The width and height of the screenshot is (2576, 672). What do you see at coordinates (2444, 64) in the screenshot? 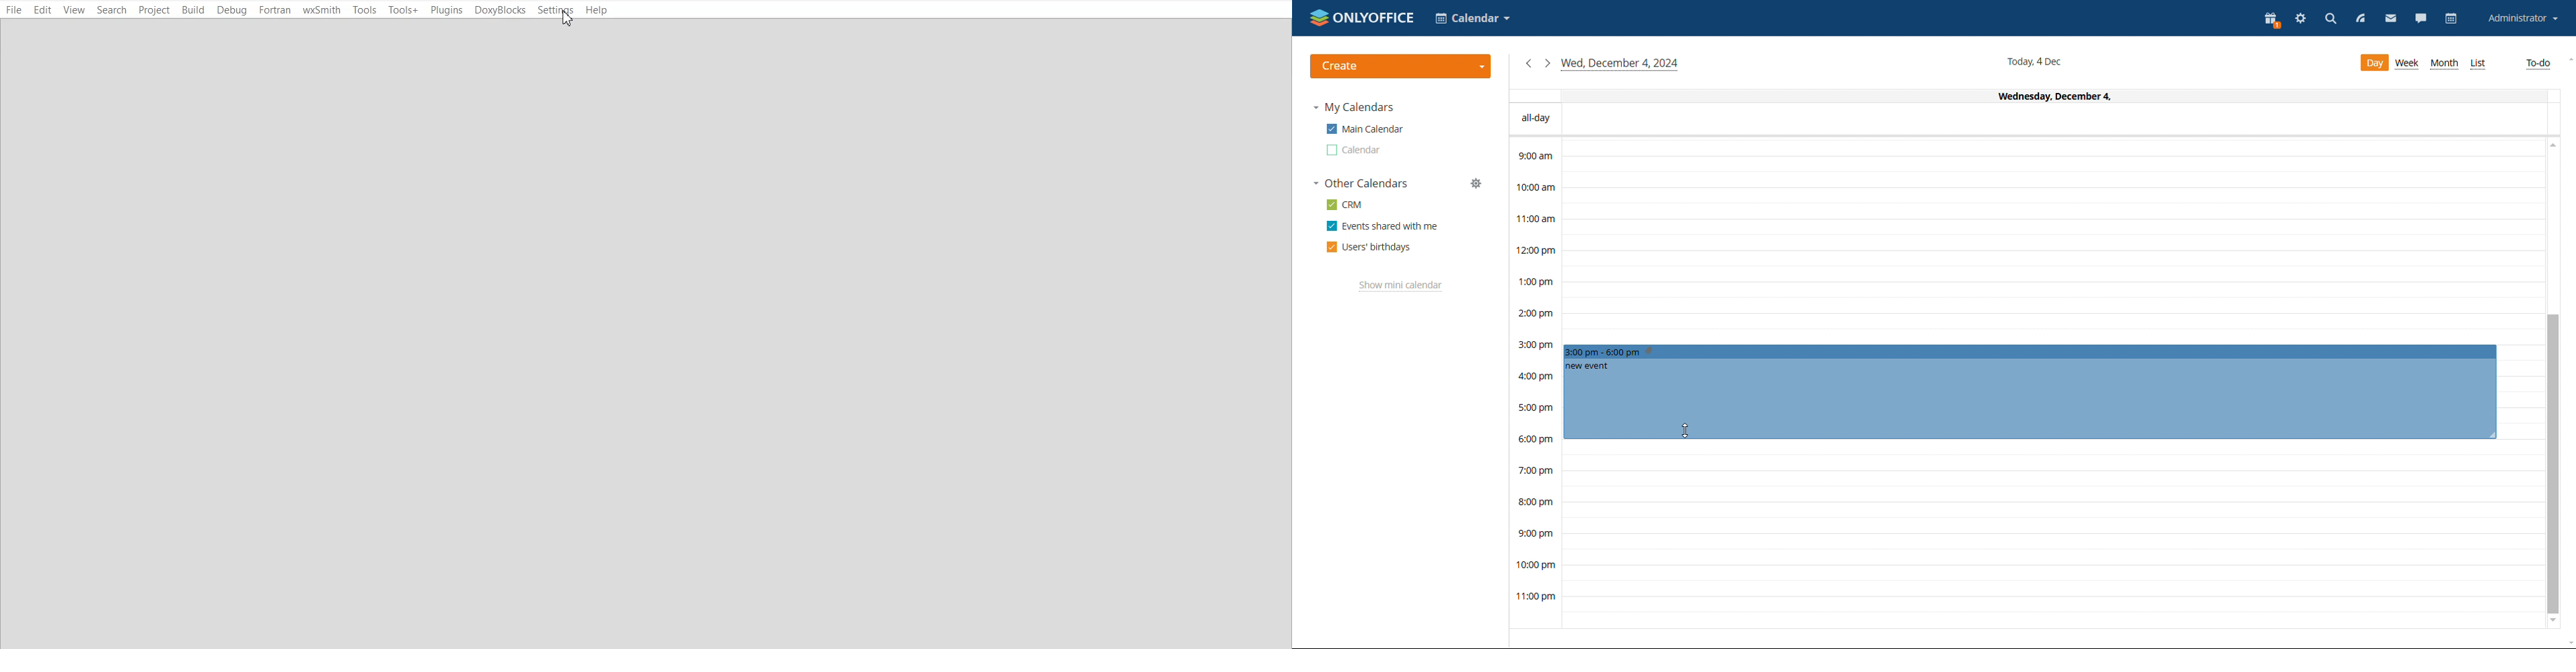
I see `month view` at bounding box center [2444, 64].